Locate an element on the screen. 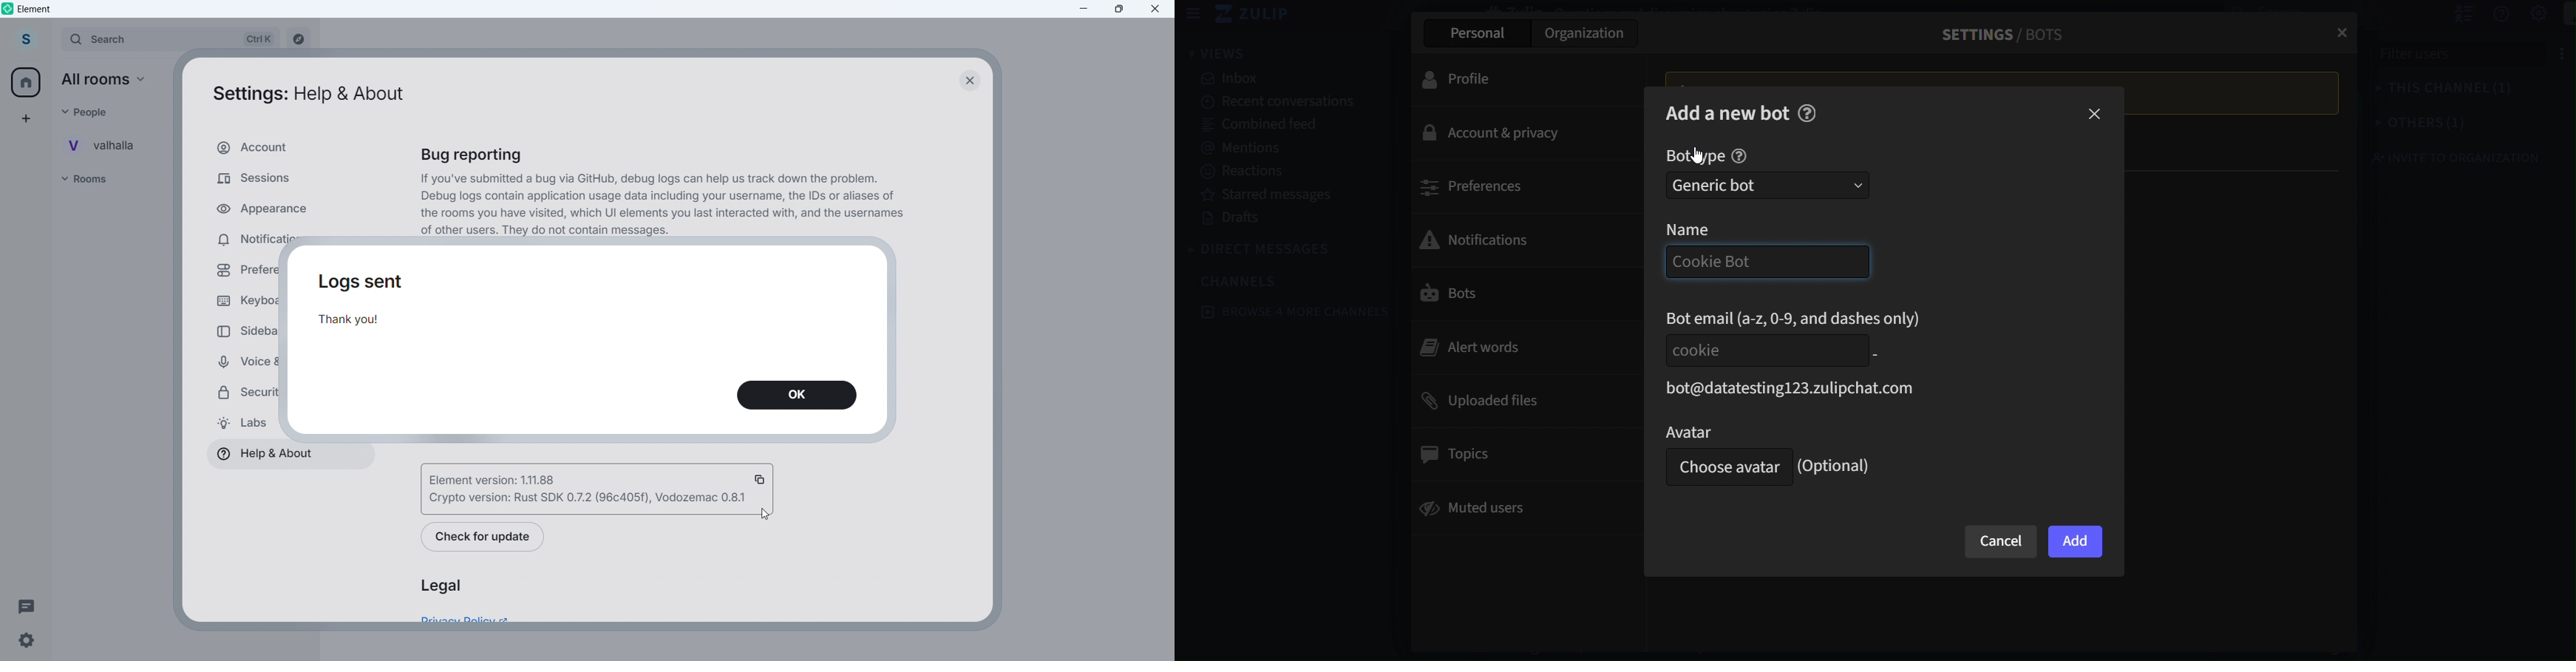  preferences is located at coordinates (1515, 186).